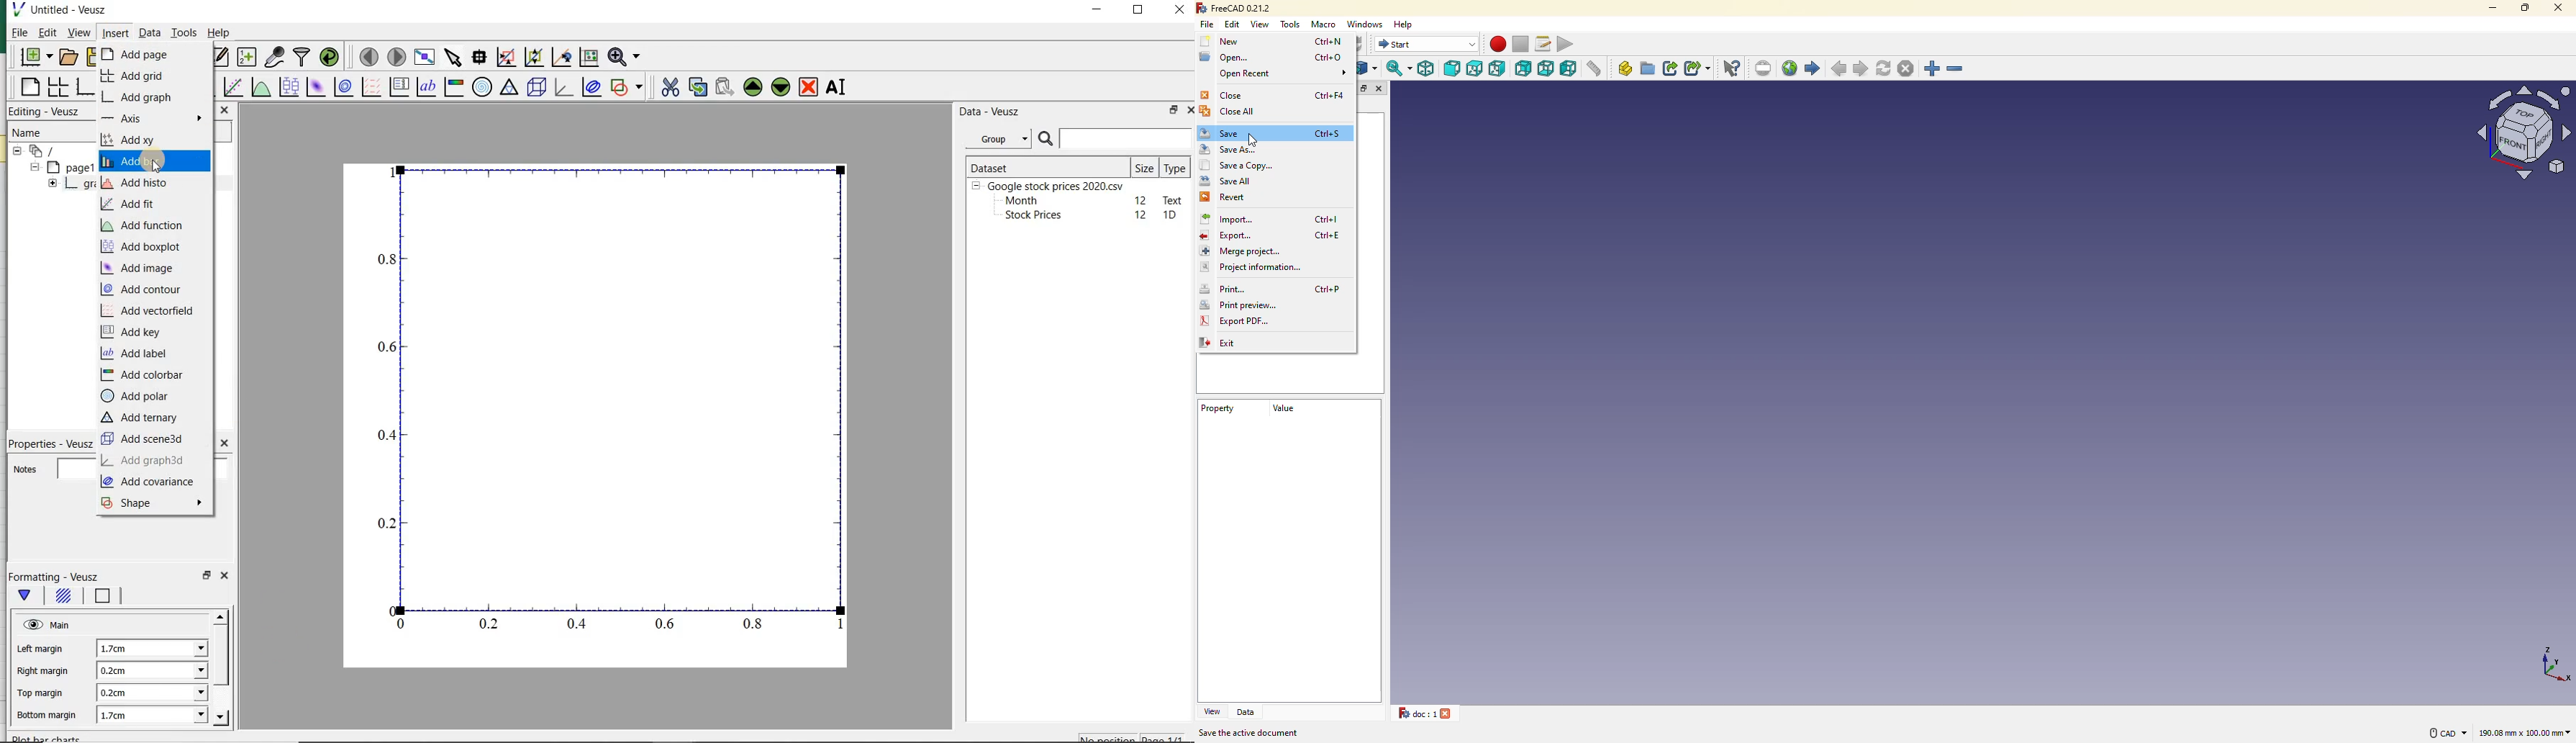  Describe the element at coordinates (1382, 90) in the screenshot. I see `close` at that location.